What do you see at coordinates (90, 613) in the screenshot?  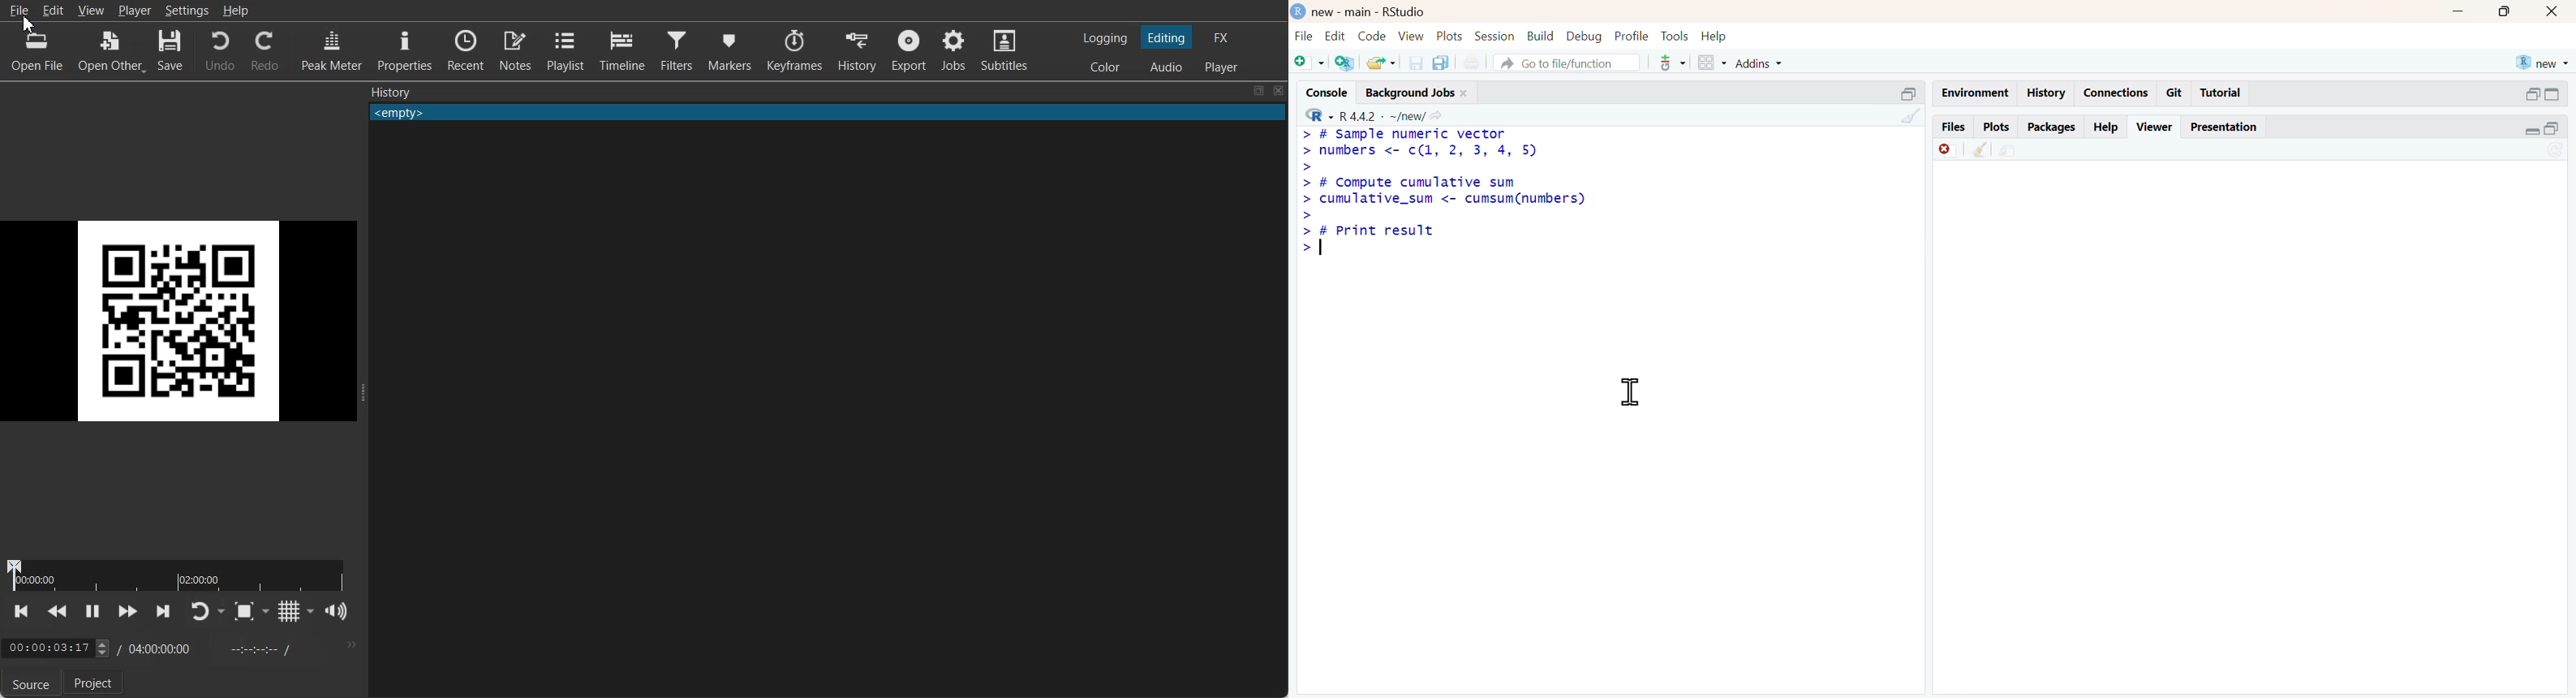 I see `Toggle Play or Pause` at bounding box center [90, 613].